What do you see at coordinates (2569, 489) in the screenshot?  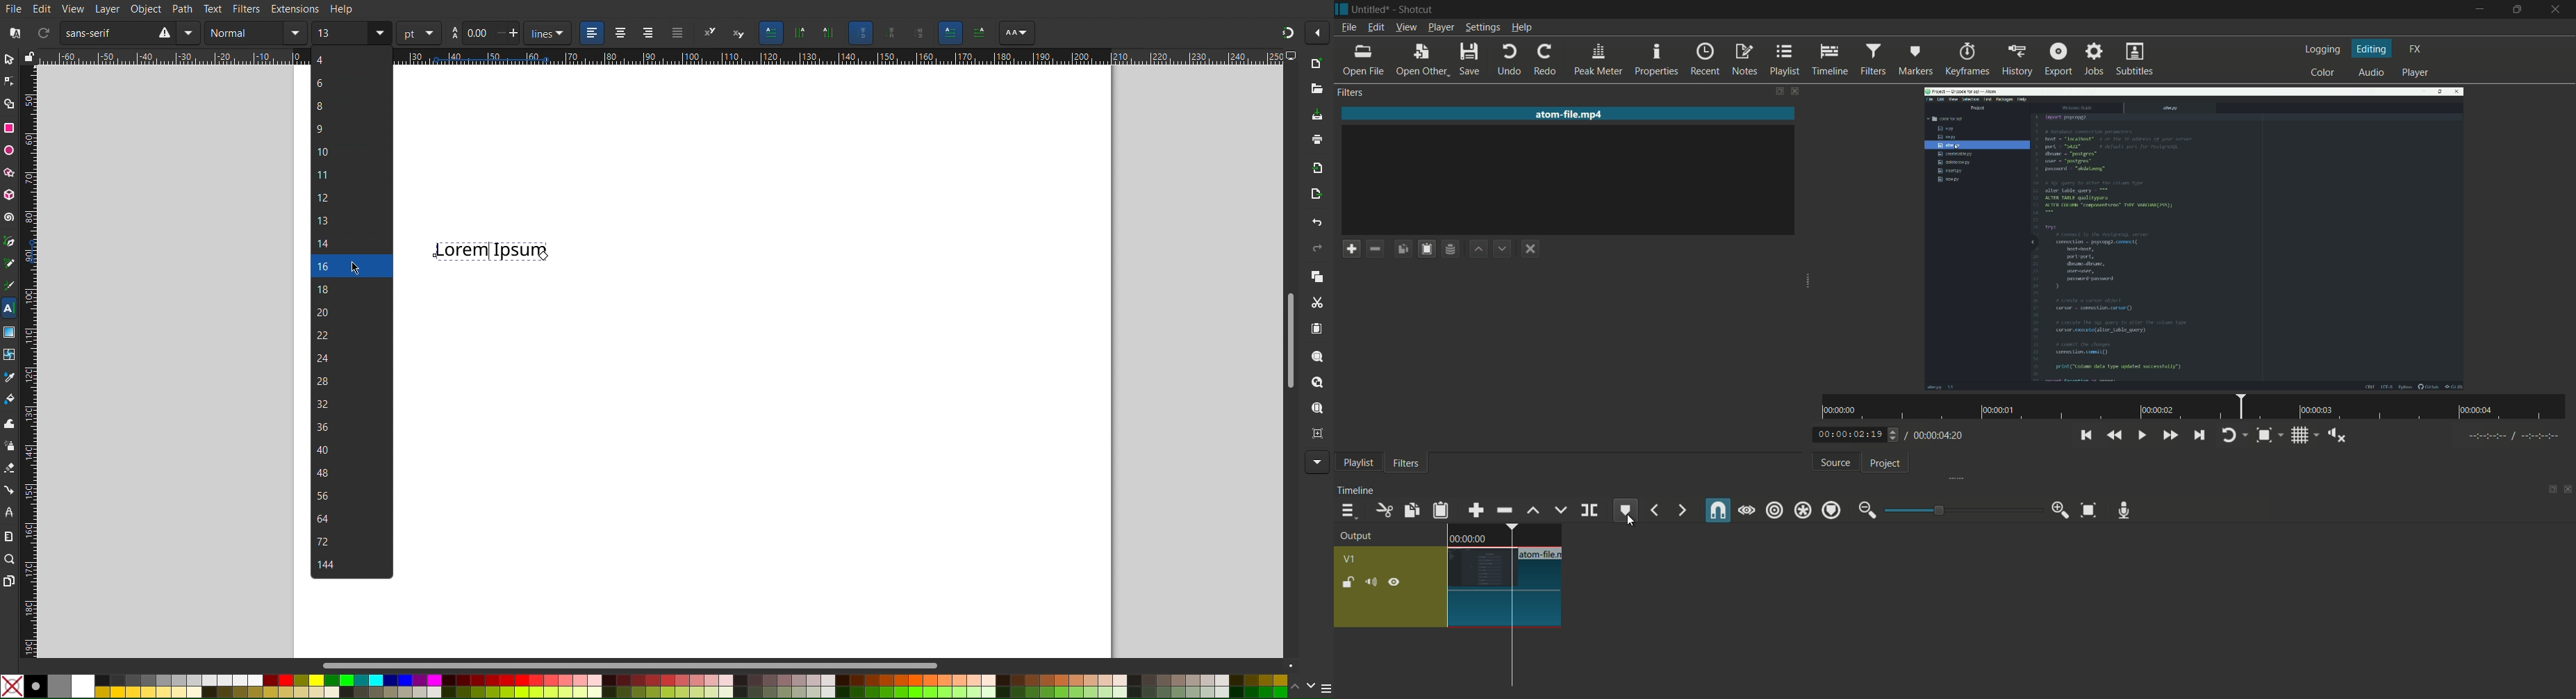 I see `close timeline` at bounding box center [2569, 489].